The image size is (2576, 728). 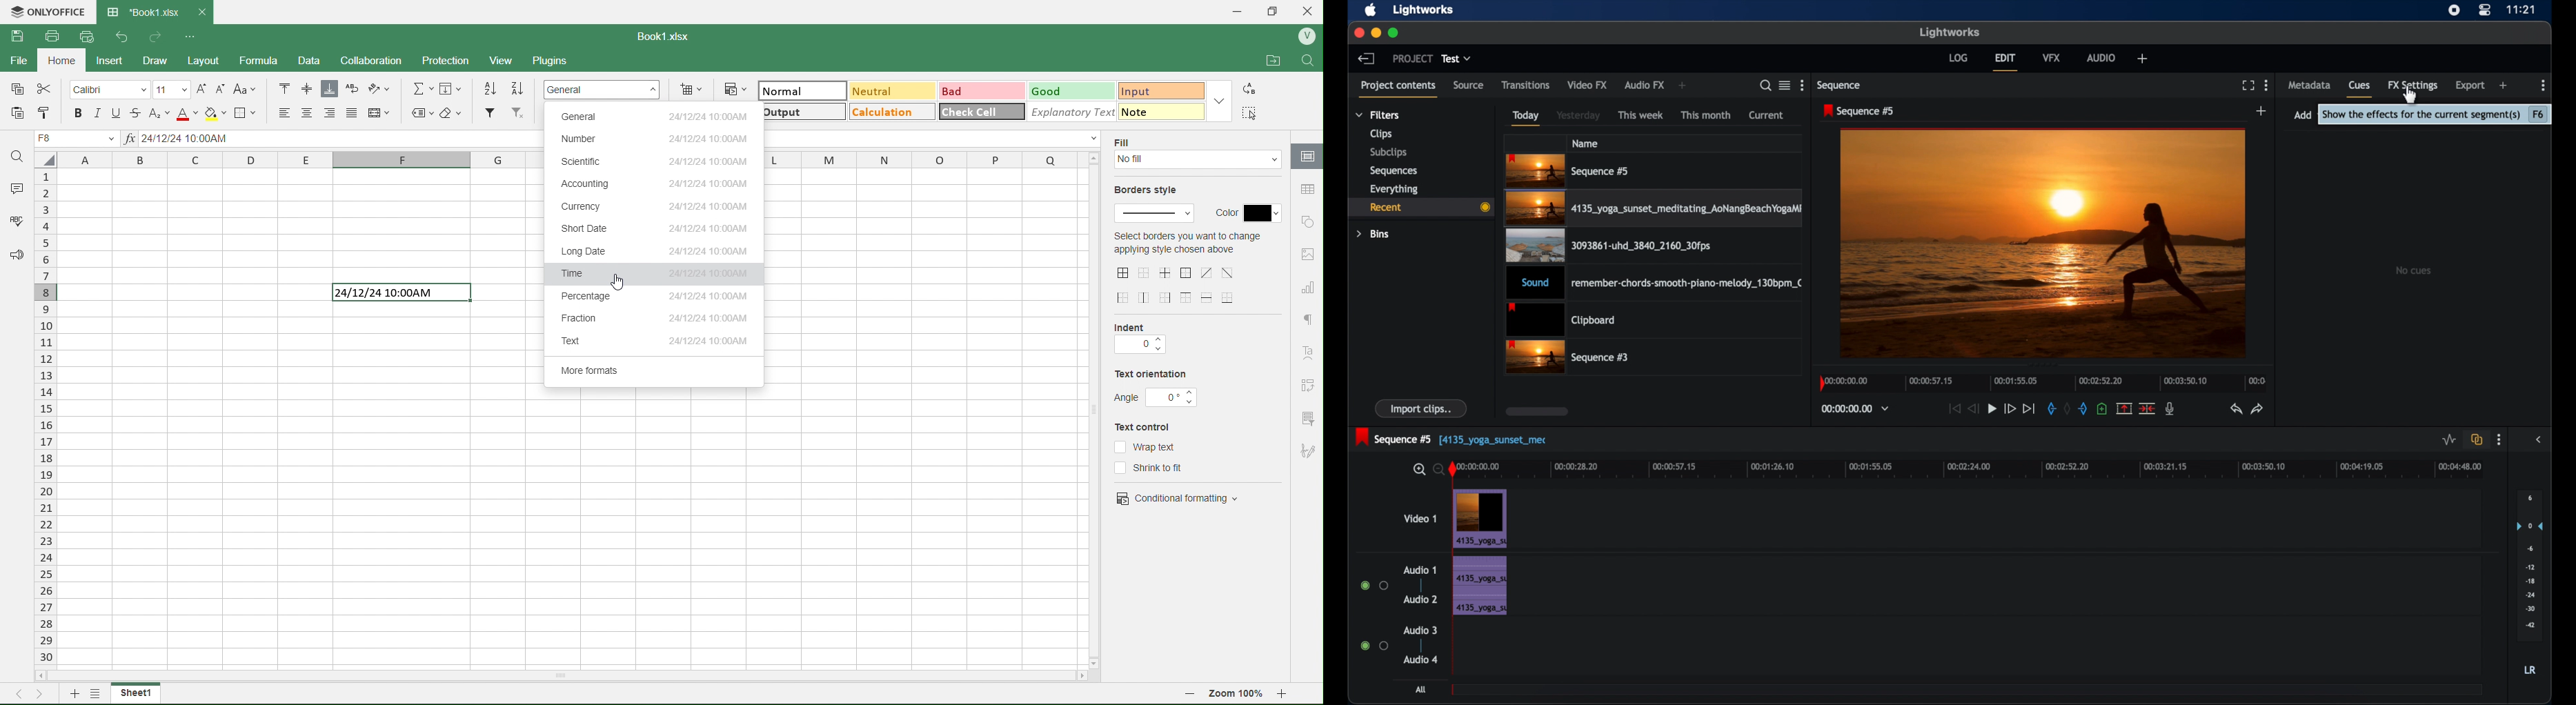 What do you see at coordinates (1190, 696) in the screenshot?
I see `zoom out` at bounding box center [1190, 696].